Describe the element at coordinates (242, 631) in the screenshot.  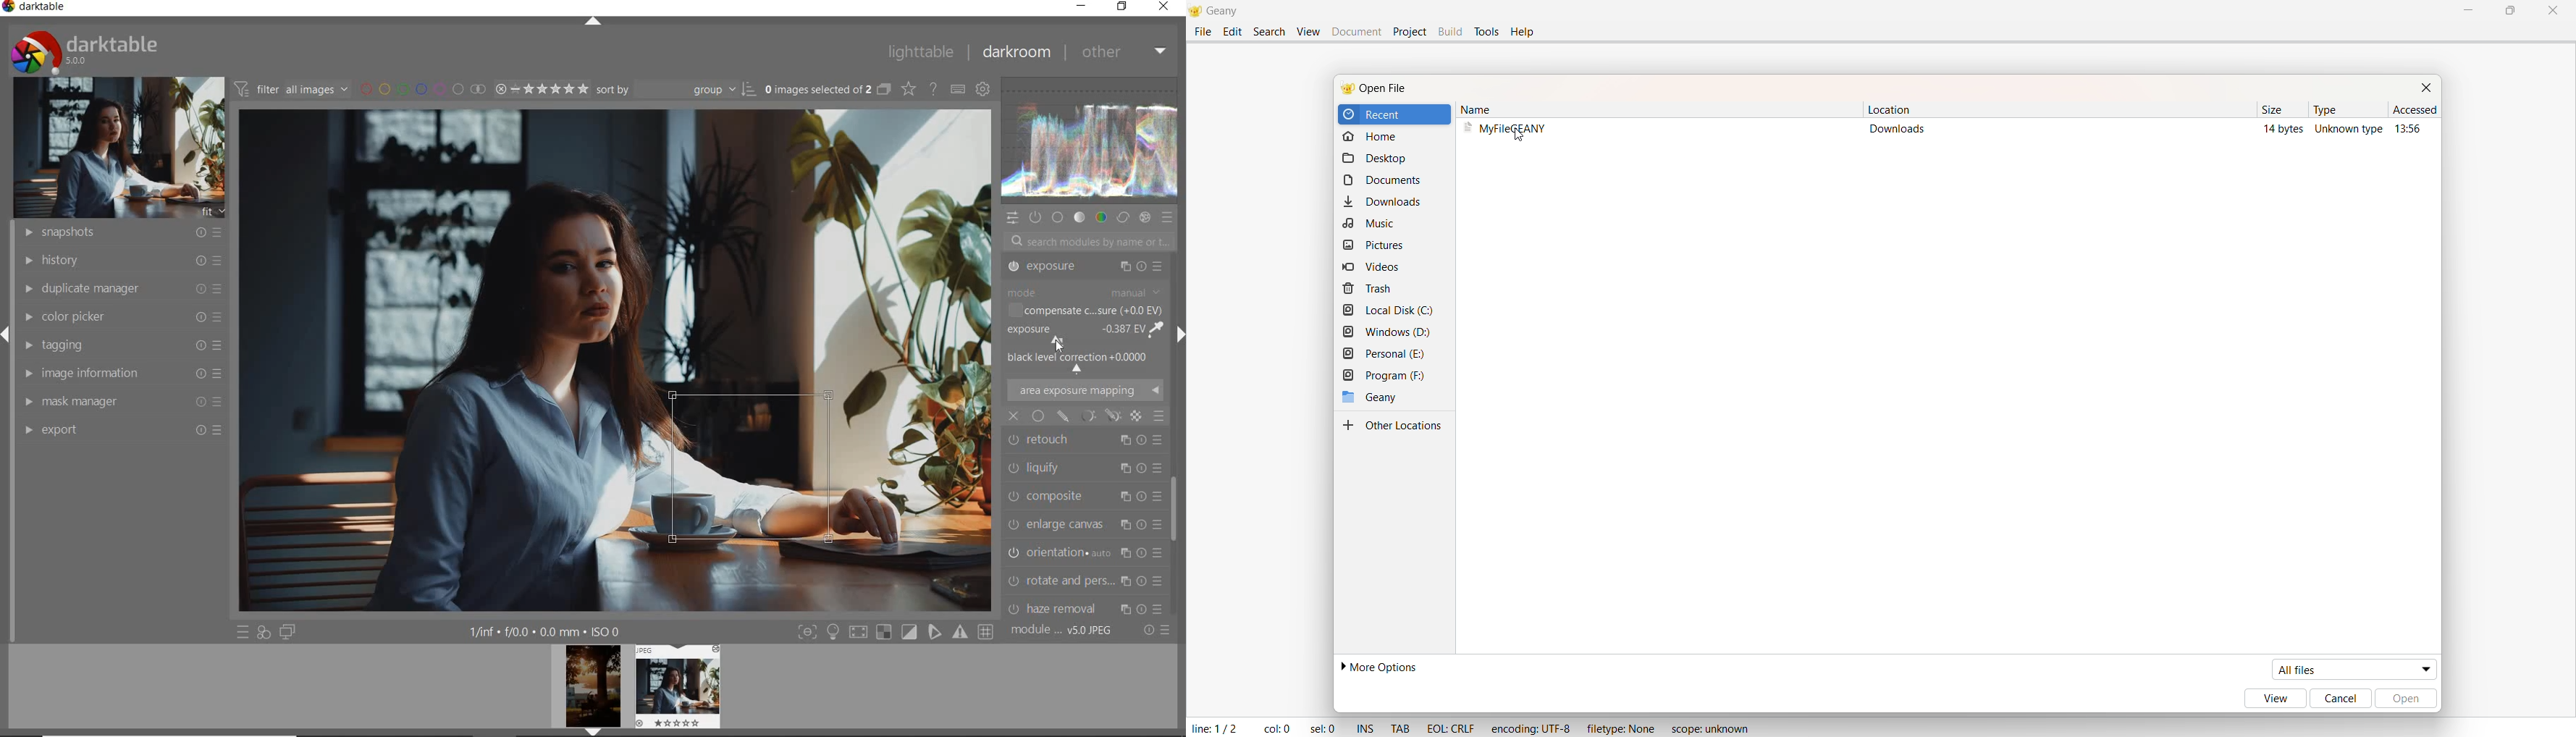
I see `QUICK ACCESS TO PRESET` at that location.